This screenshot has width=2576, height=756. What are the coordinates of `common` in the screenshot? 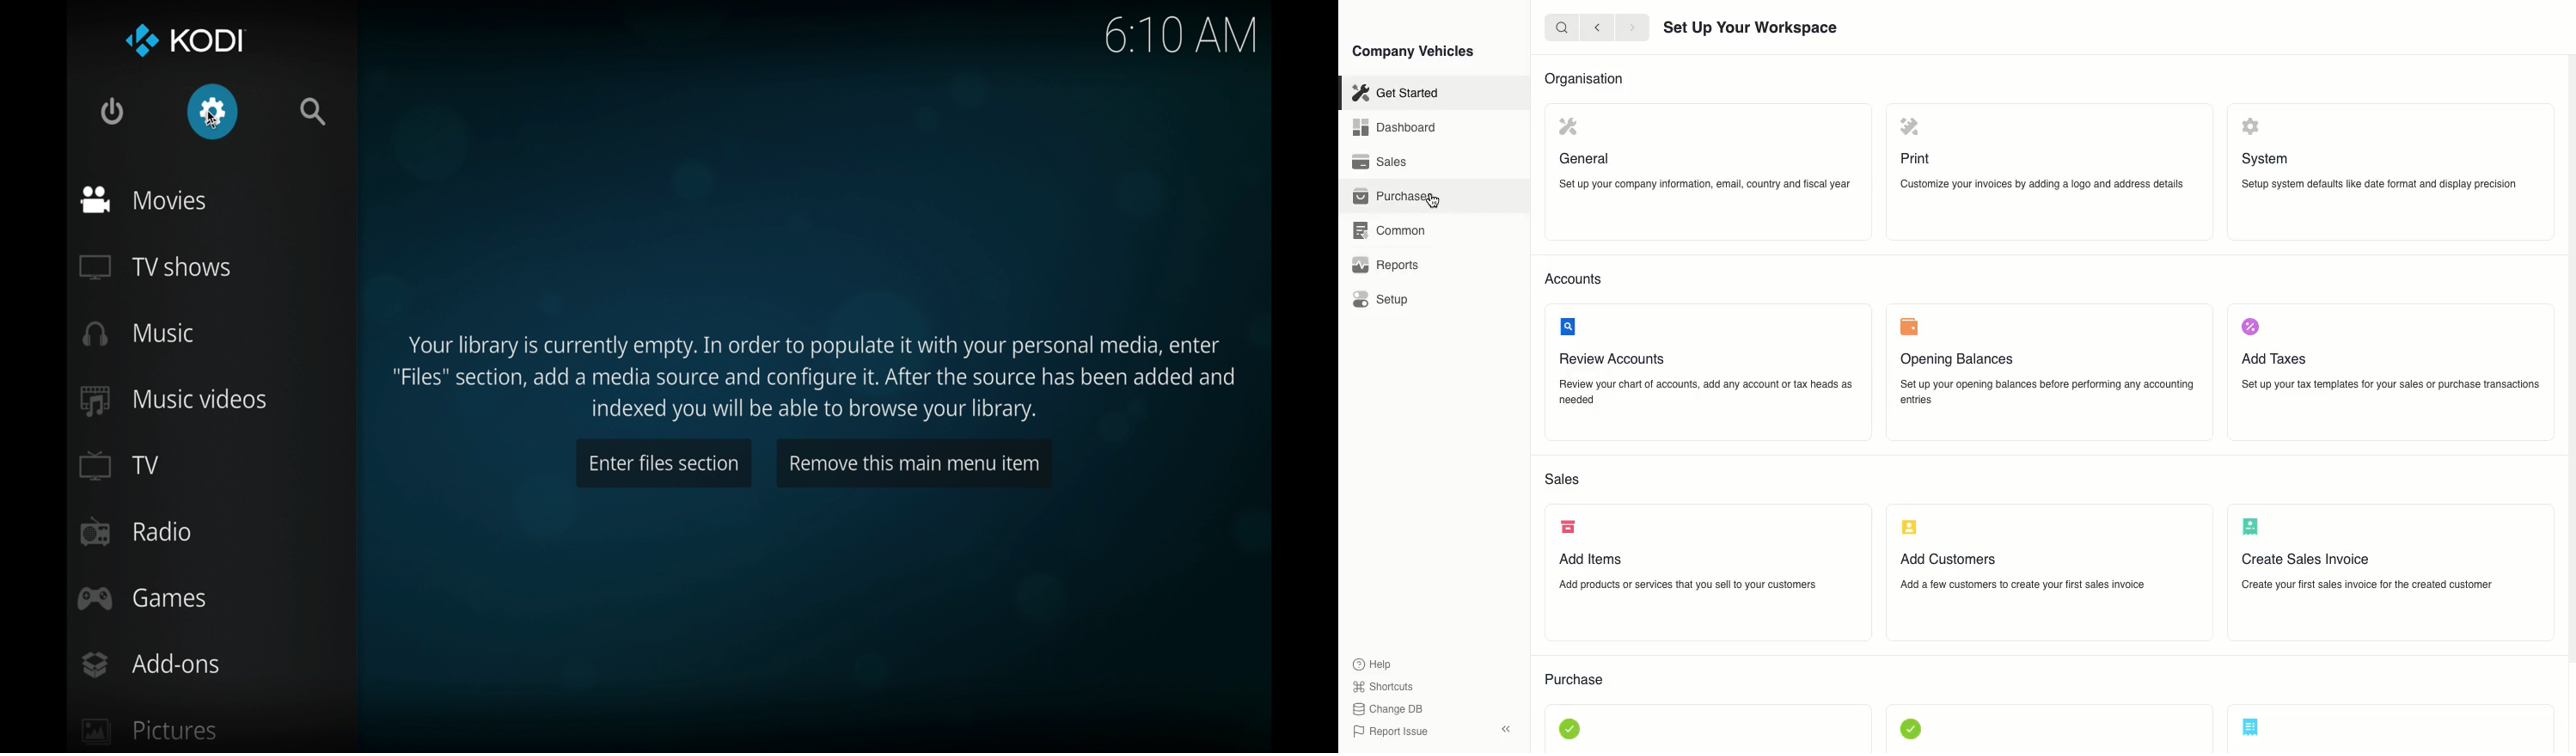 It's located at (1389, 230).